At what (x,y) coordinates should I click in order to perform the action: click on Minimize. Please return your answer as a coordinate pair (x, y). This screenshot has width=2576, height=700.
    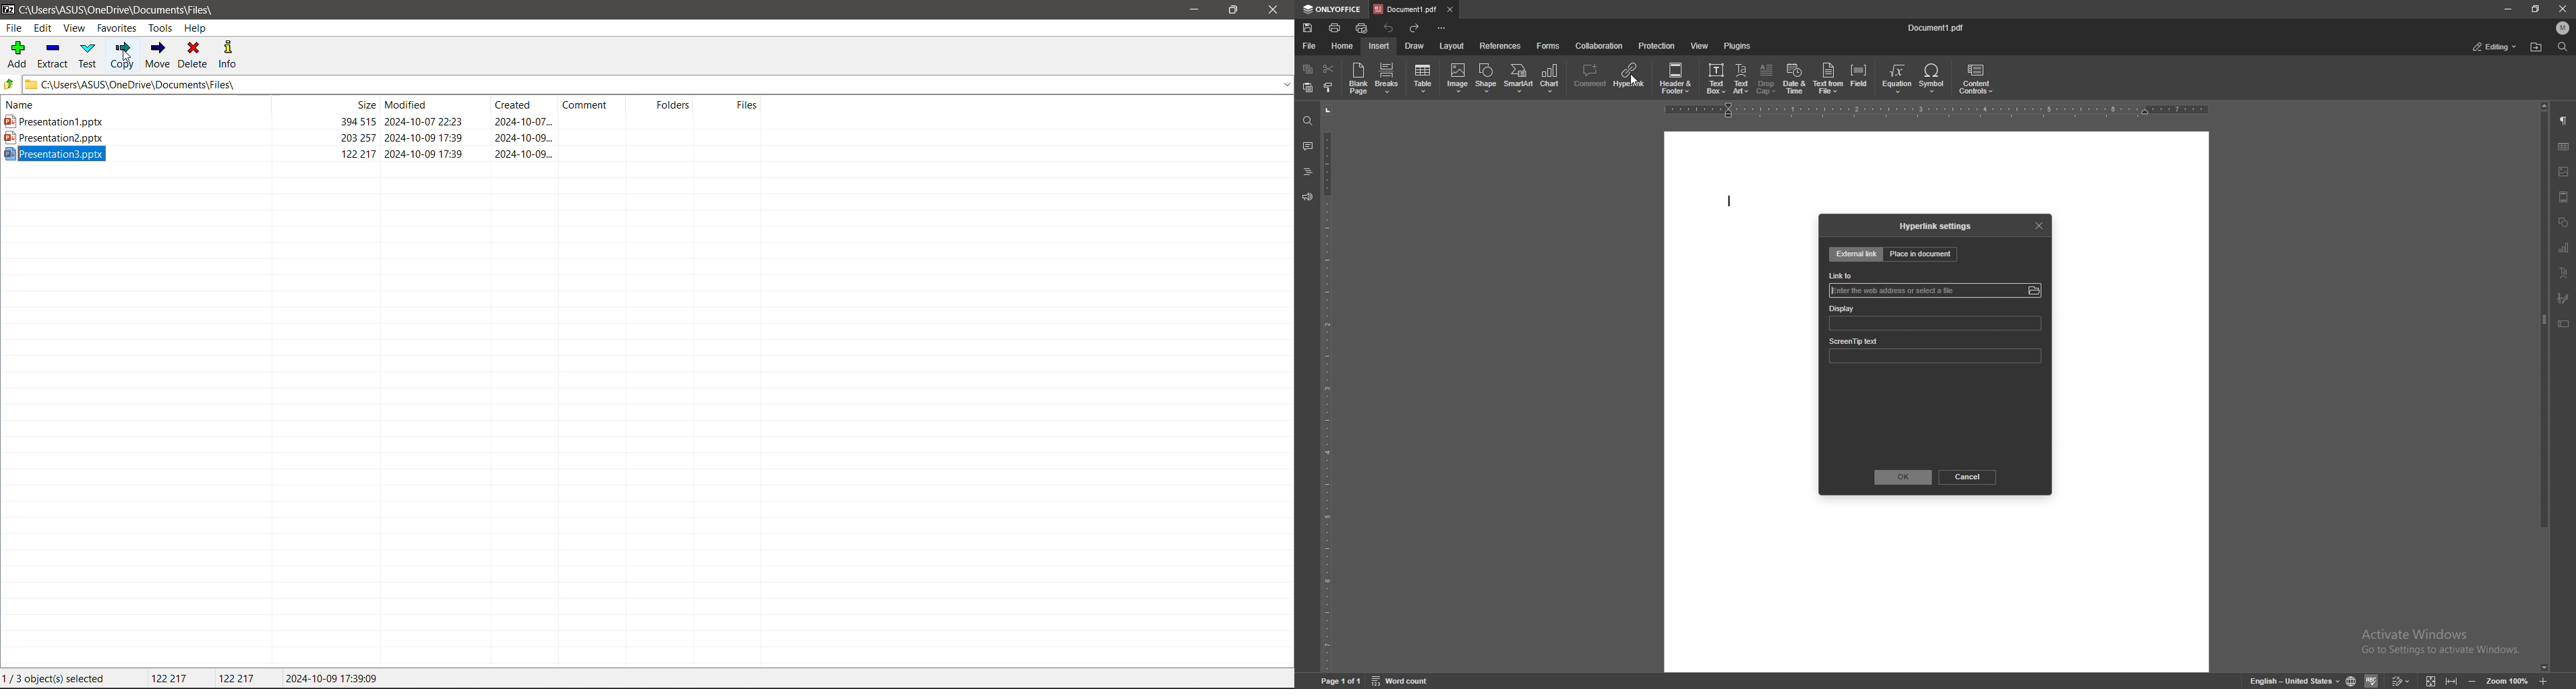
    Looking at the image, I should click on (1193, 10).